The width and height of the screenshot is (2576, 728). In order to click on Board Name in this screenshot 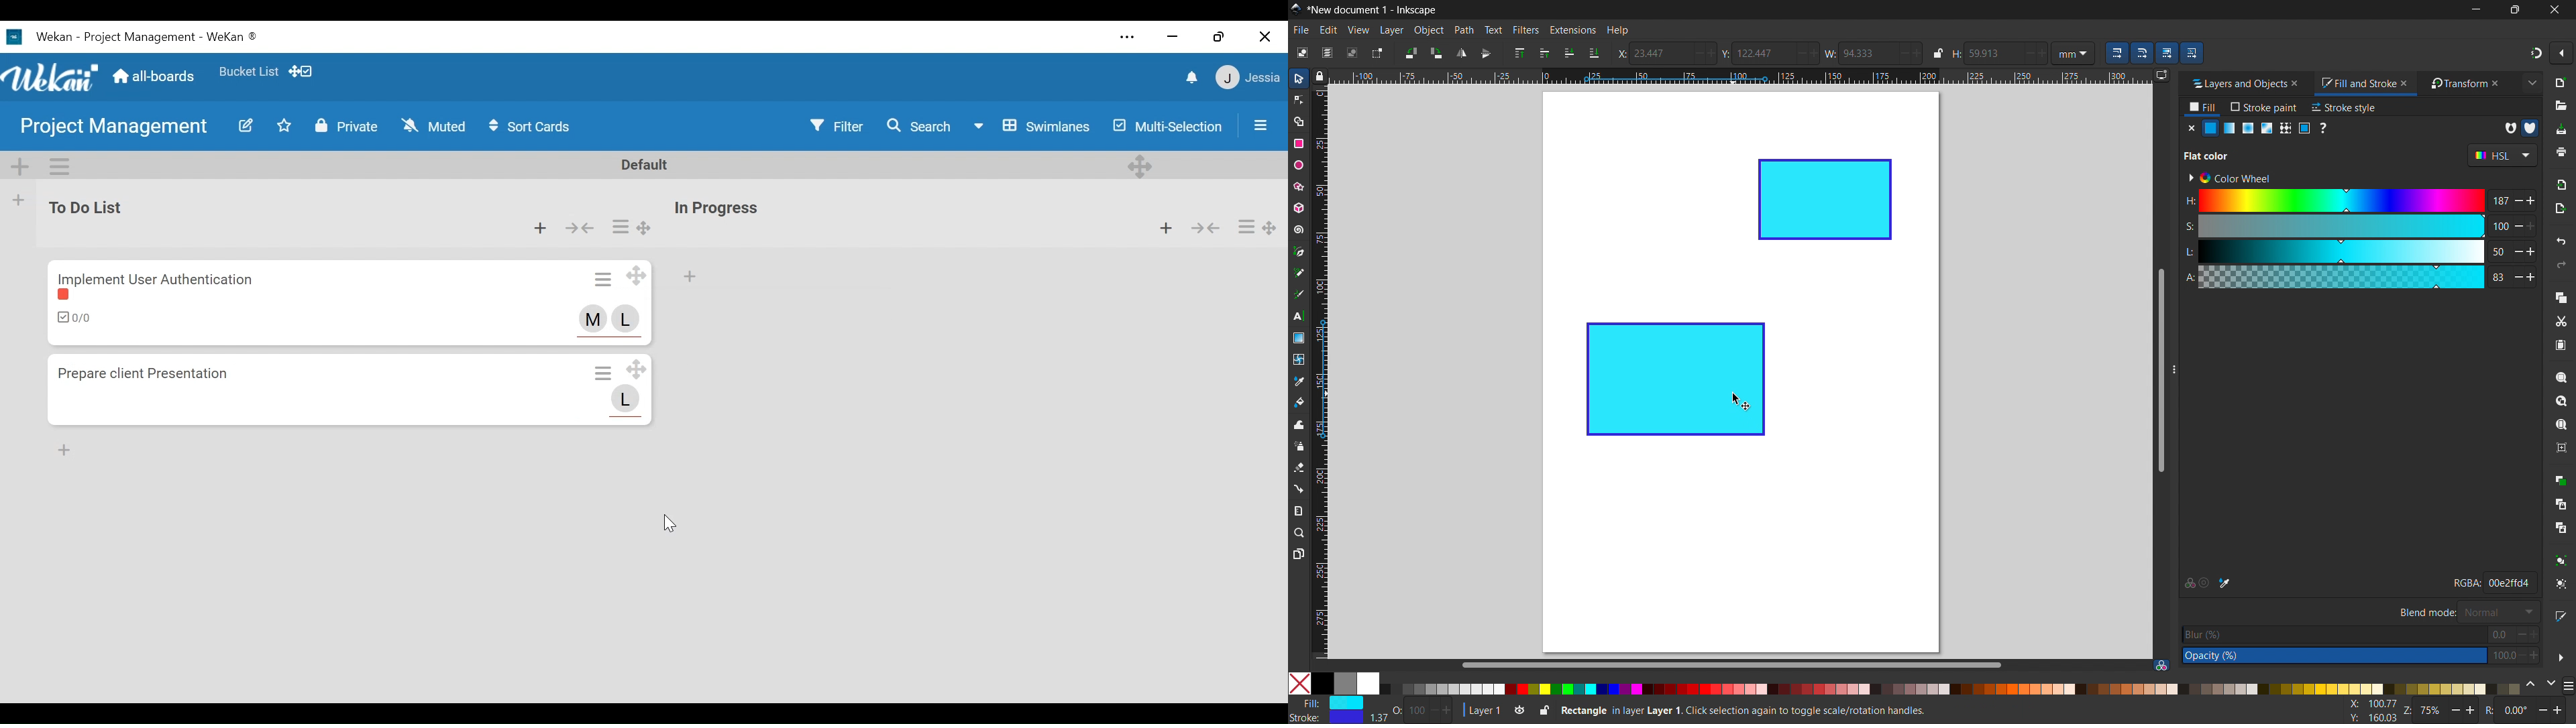, I will do `click(112, 128)`.